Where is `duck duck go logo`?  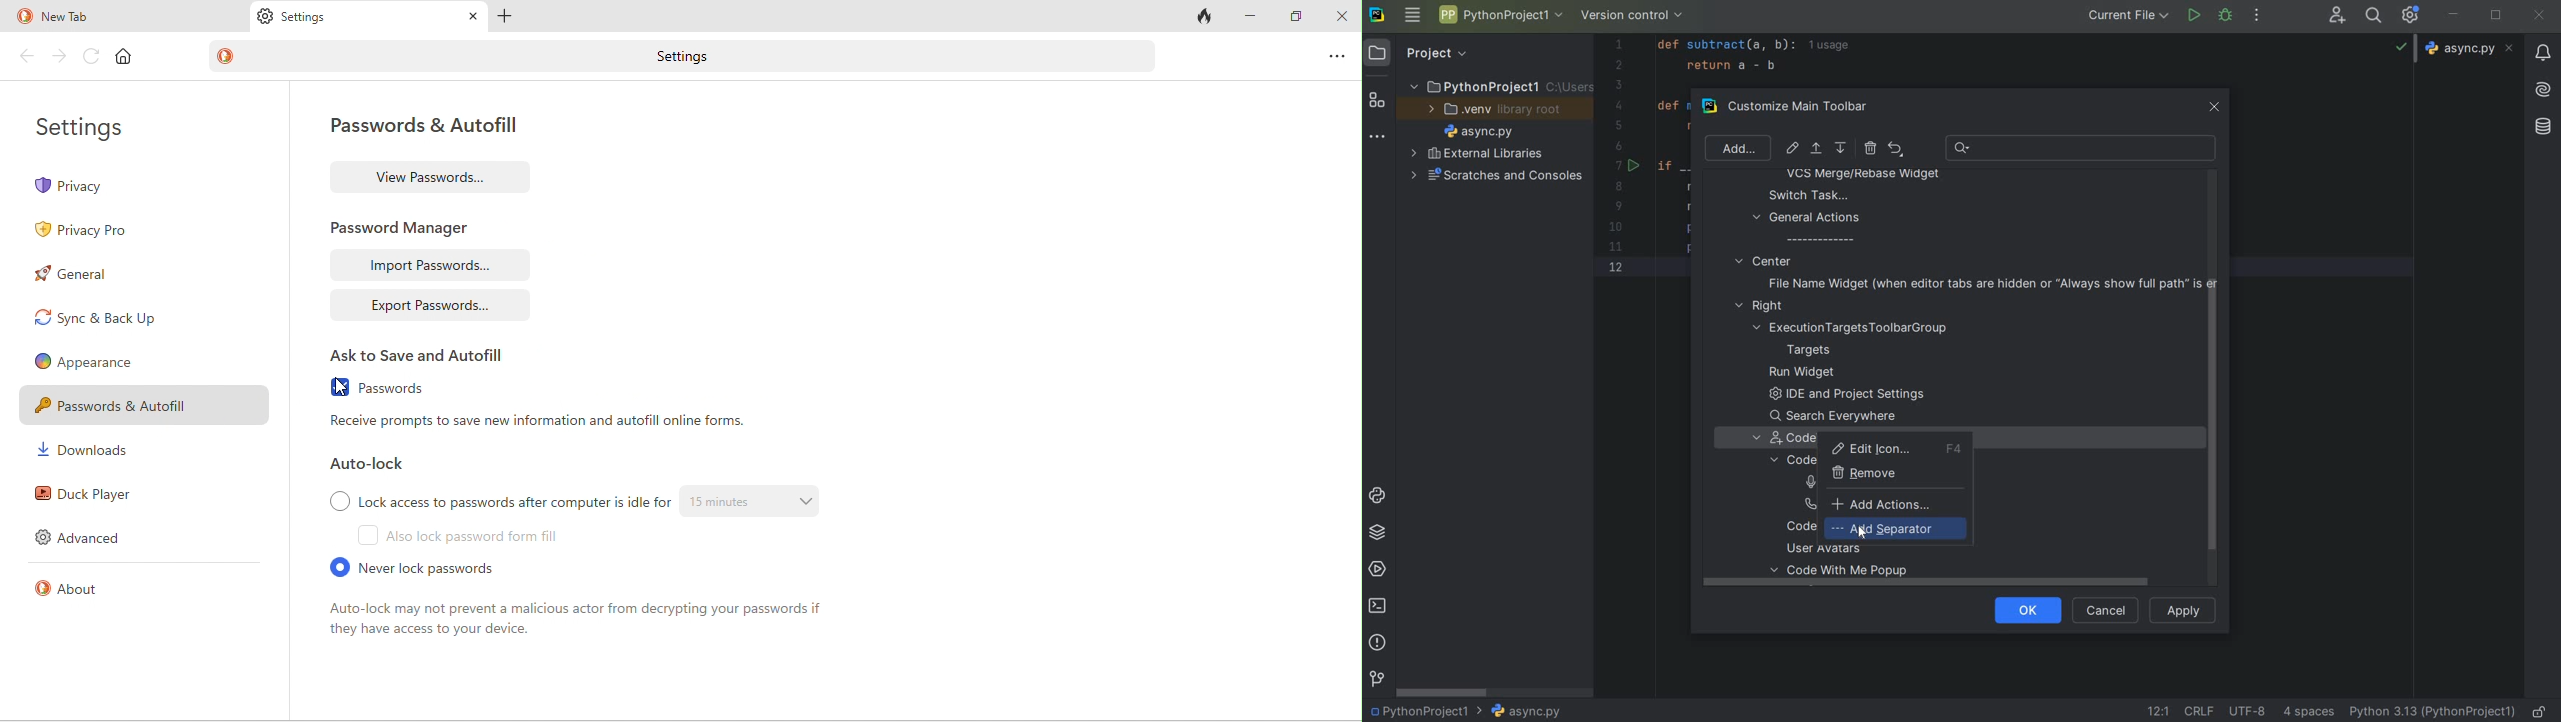
duck duck go logo is located at coordinates (22, 15).